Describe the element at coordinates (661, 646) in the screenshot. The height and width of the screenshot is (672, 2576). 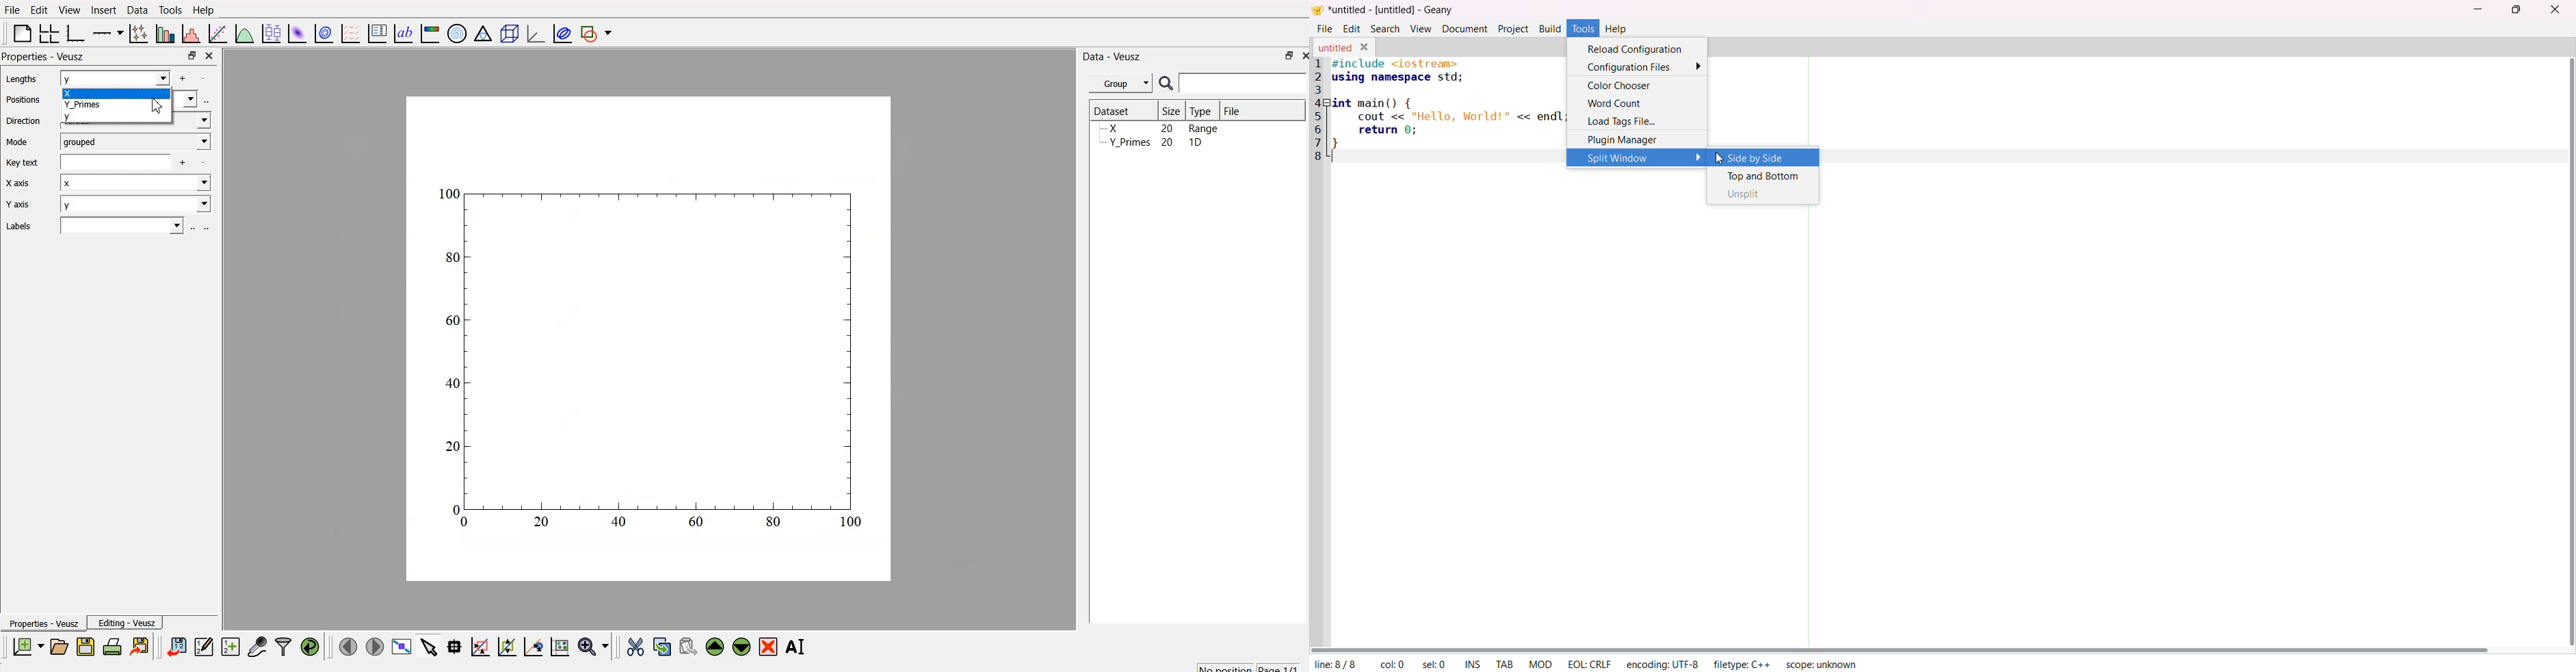
I see `copy the widget` at that location.